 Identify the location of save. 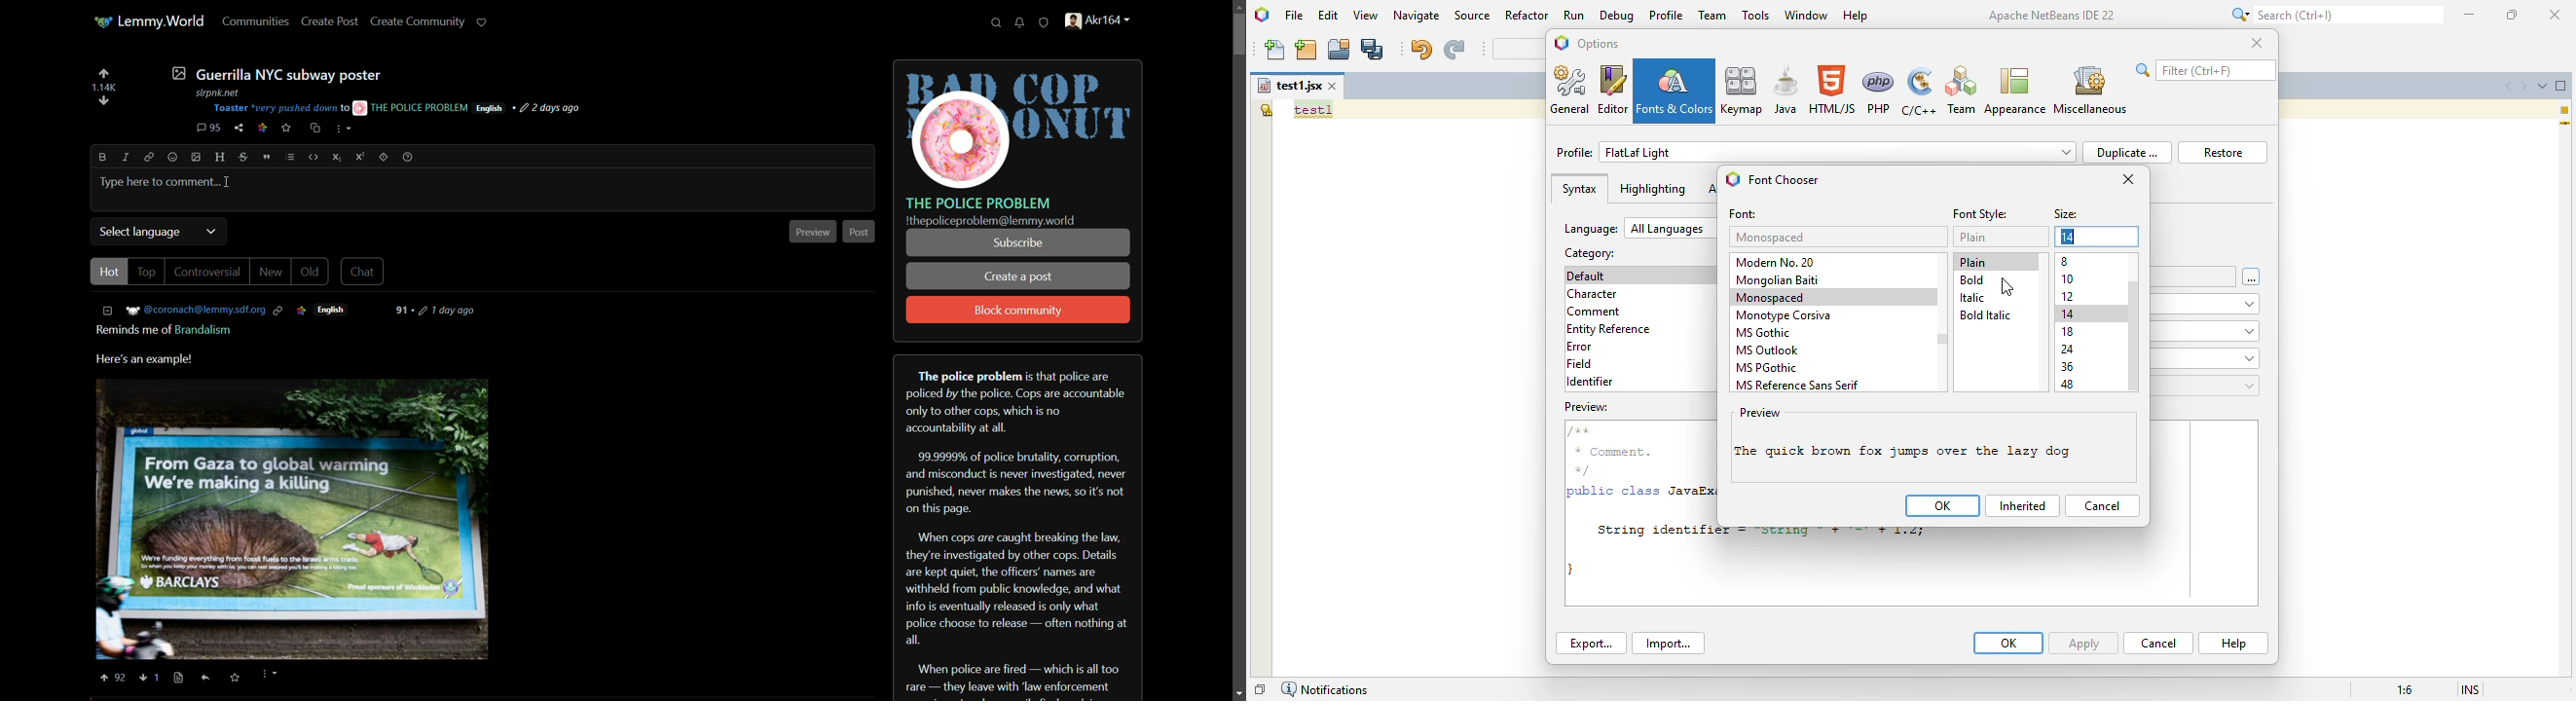
(287, 128).